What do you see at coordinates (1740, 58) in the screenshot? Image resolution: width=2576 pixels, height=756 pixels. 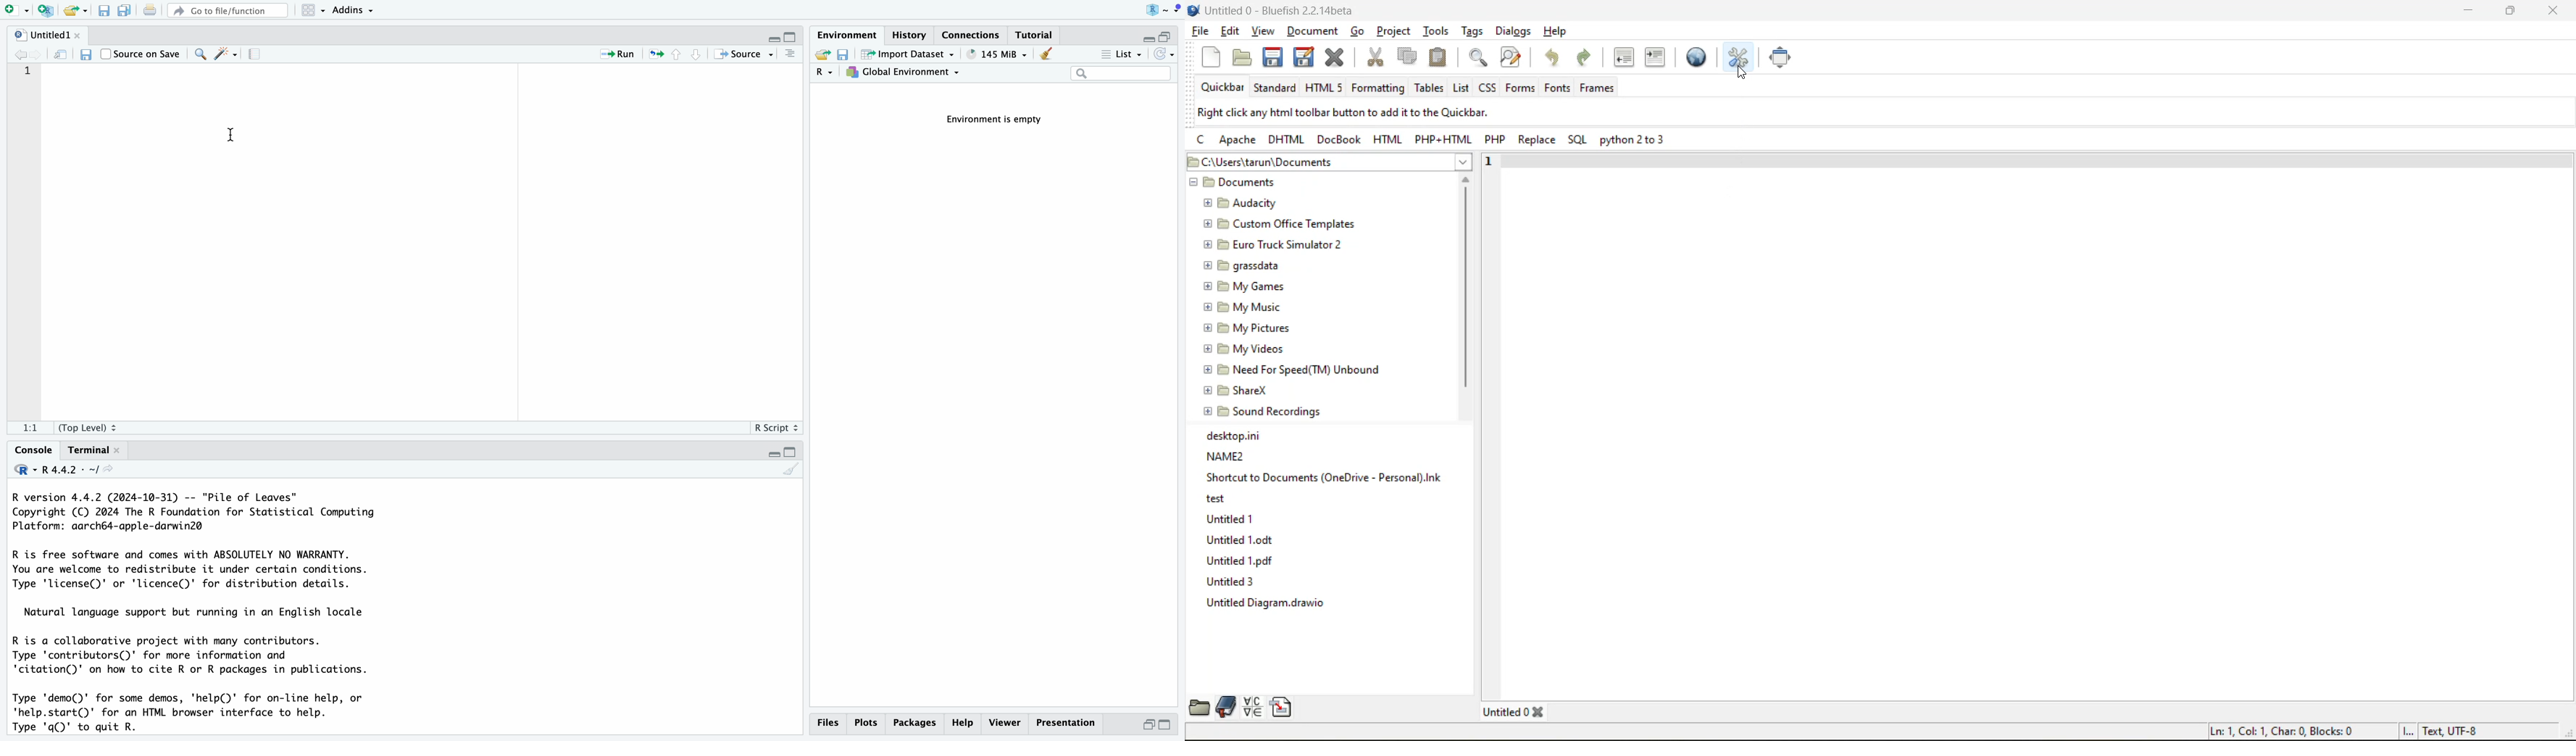 I see `edit preferences` at bounding box center [1740, 58].